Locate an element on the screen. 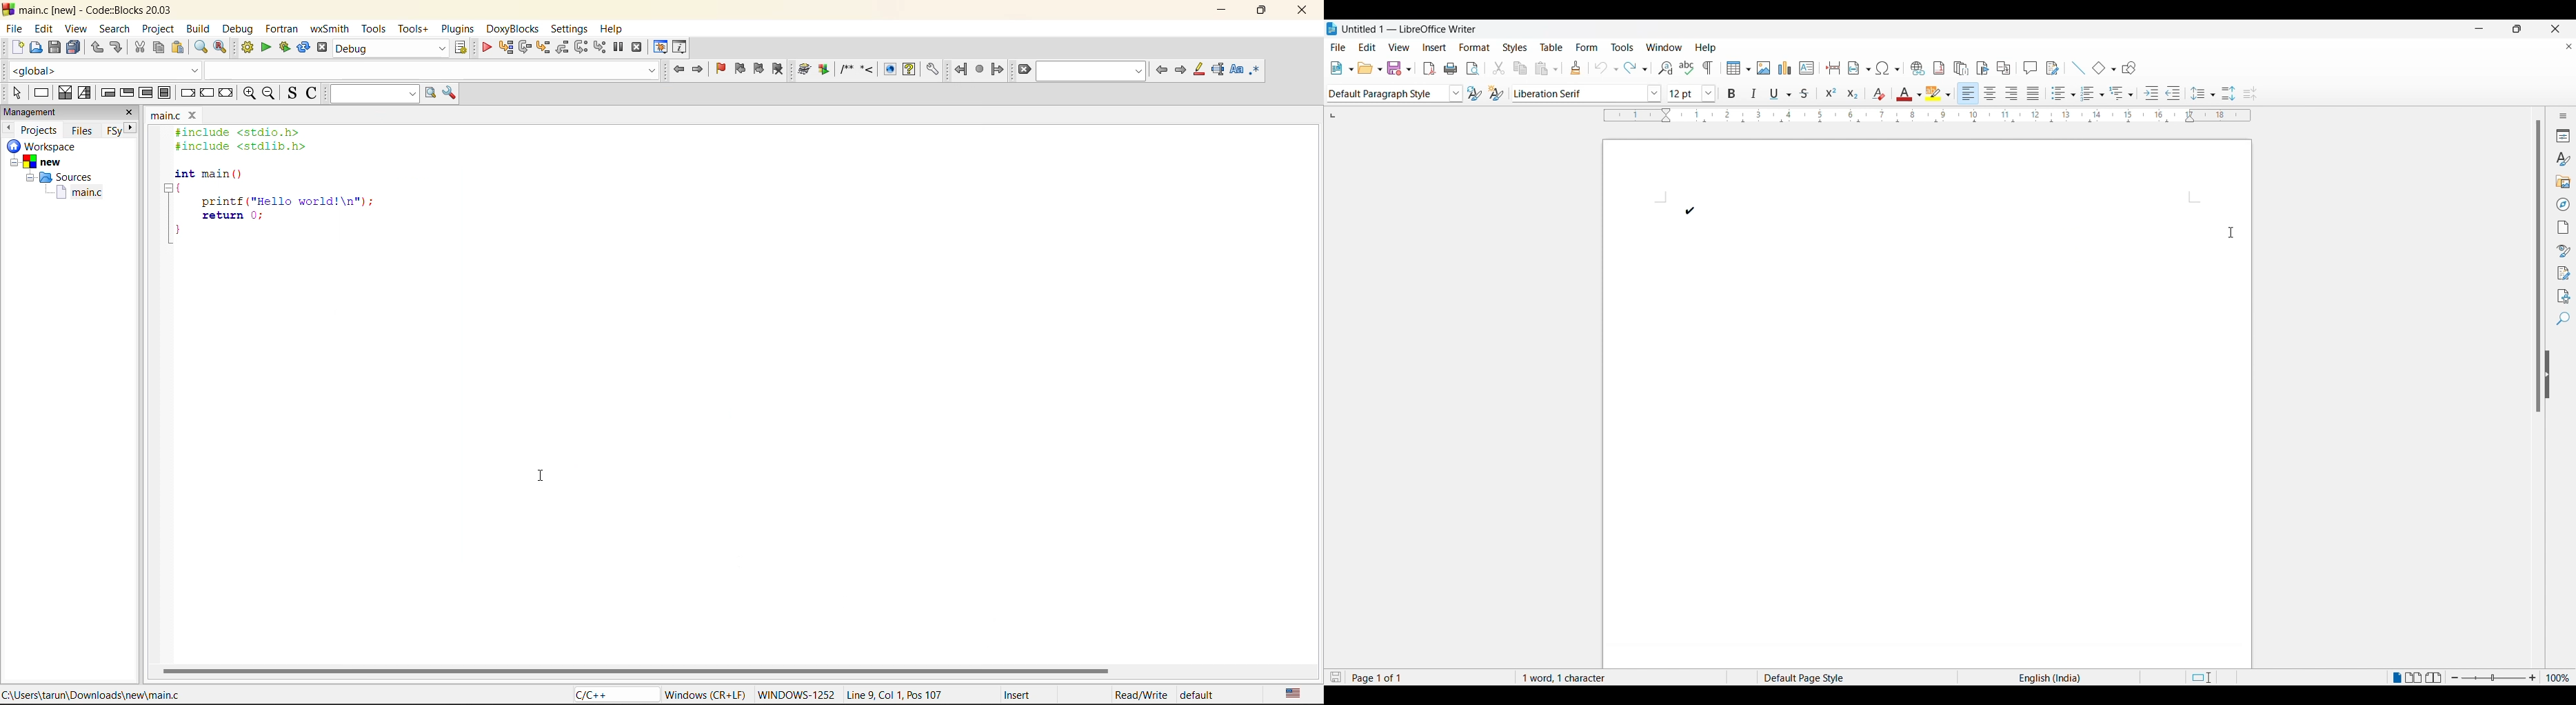  clear is located at coordinates (1026, 71).